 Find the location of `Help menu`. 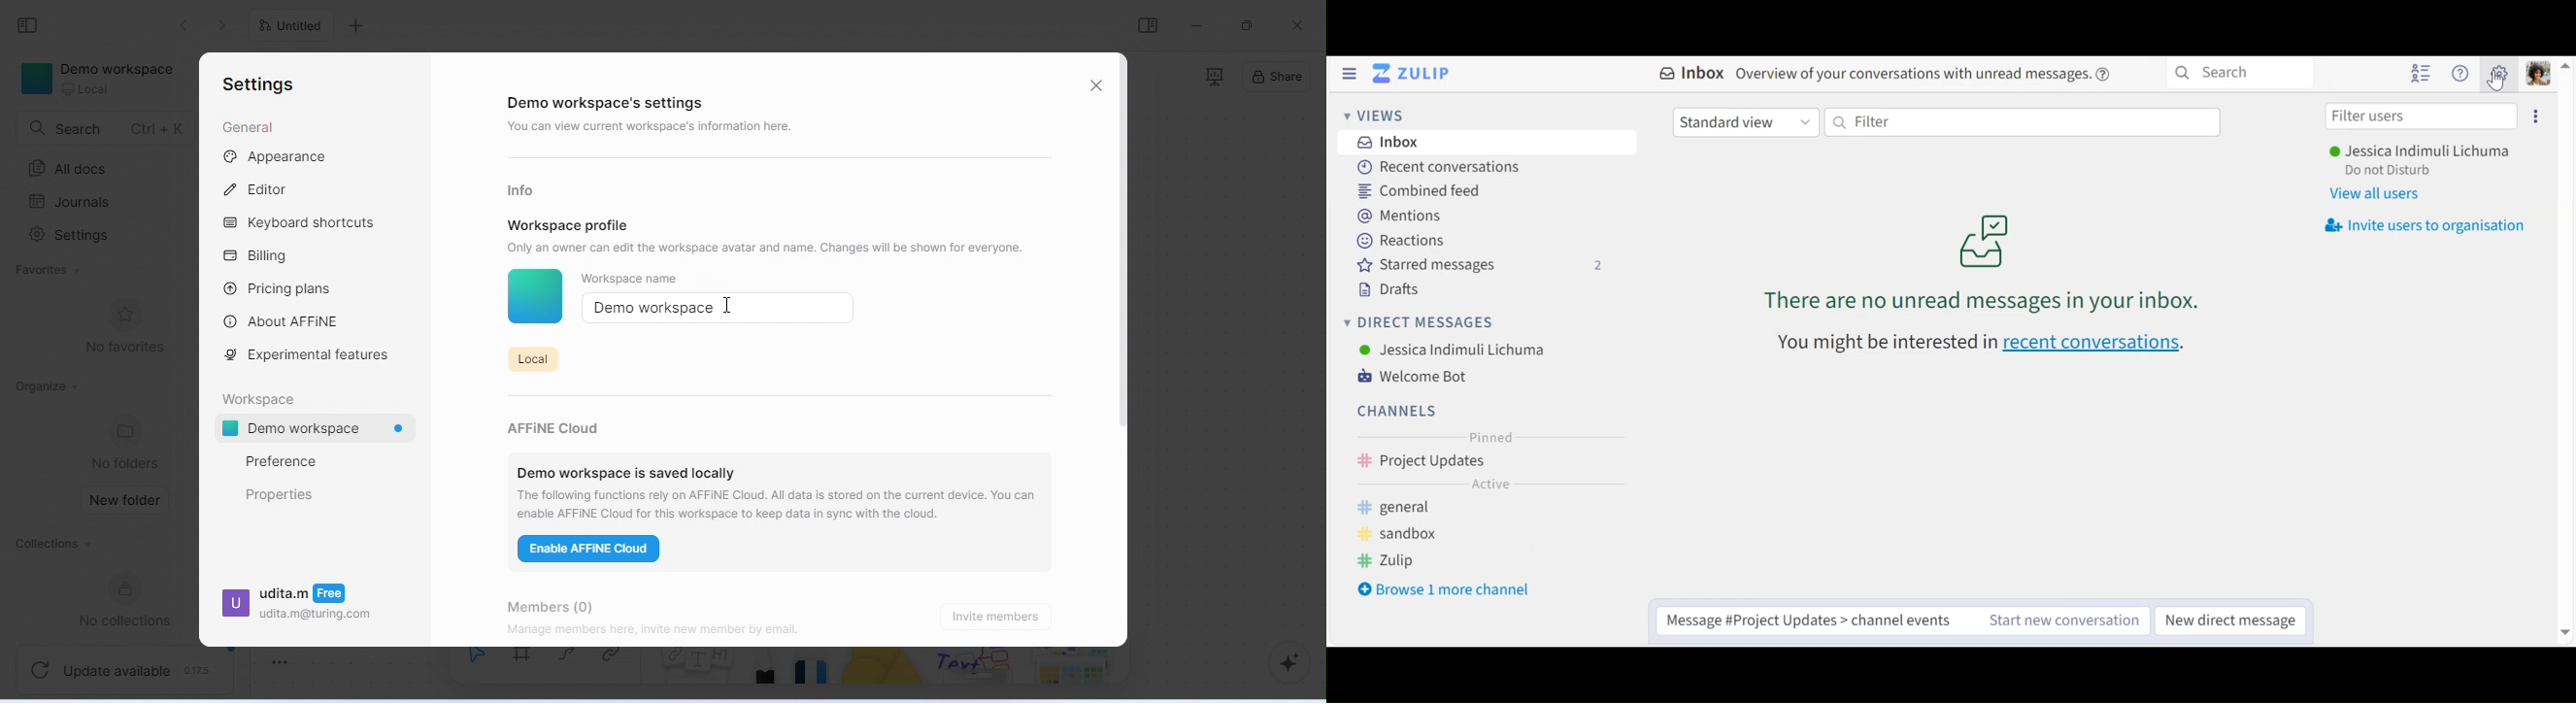

Help menu is located at coordinates (2460, 72).